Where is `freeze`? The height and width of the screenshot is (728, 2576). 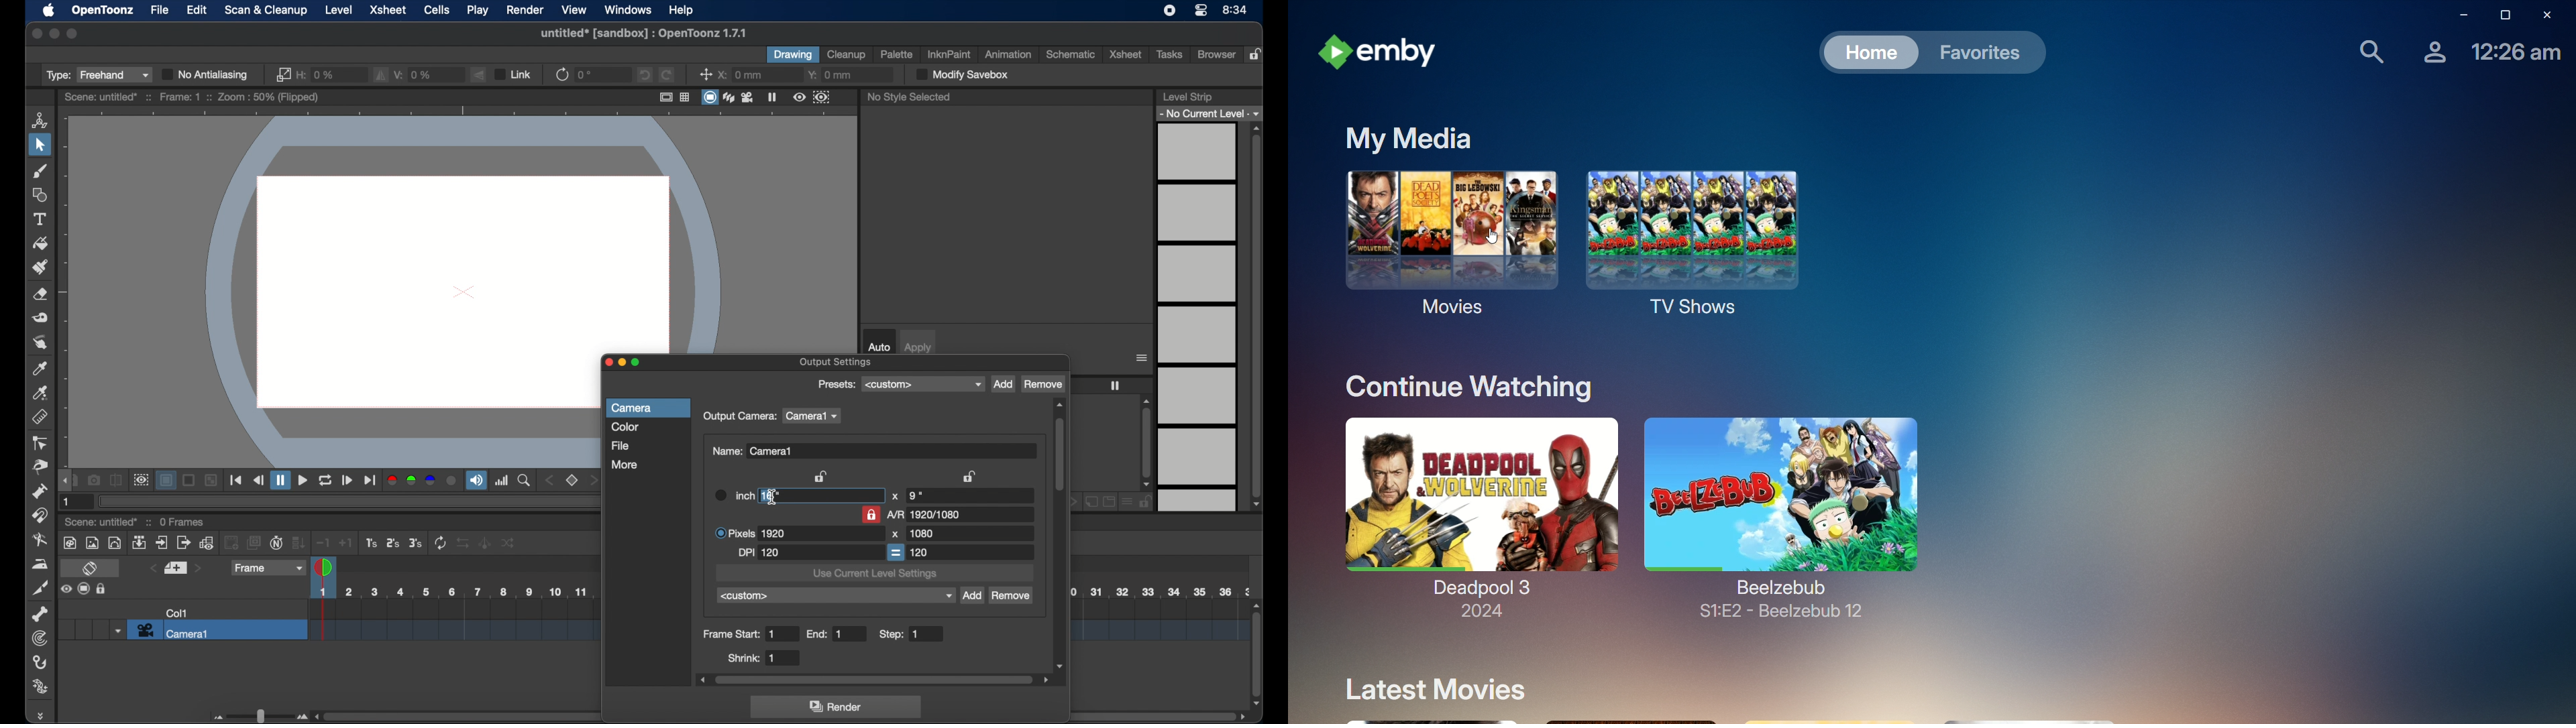
freeze is located at coordinates (1115, 385).